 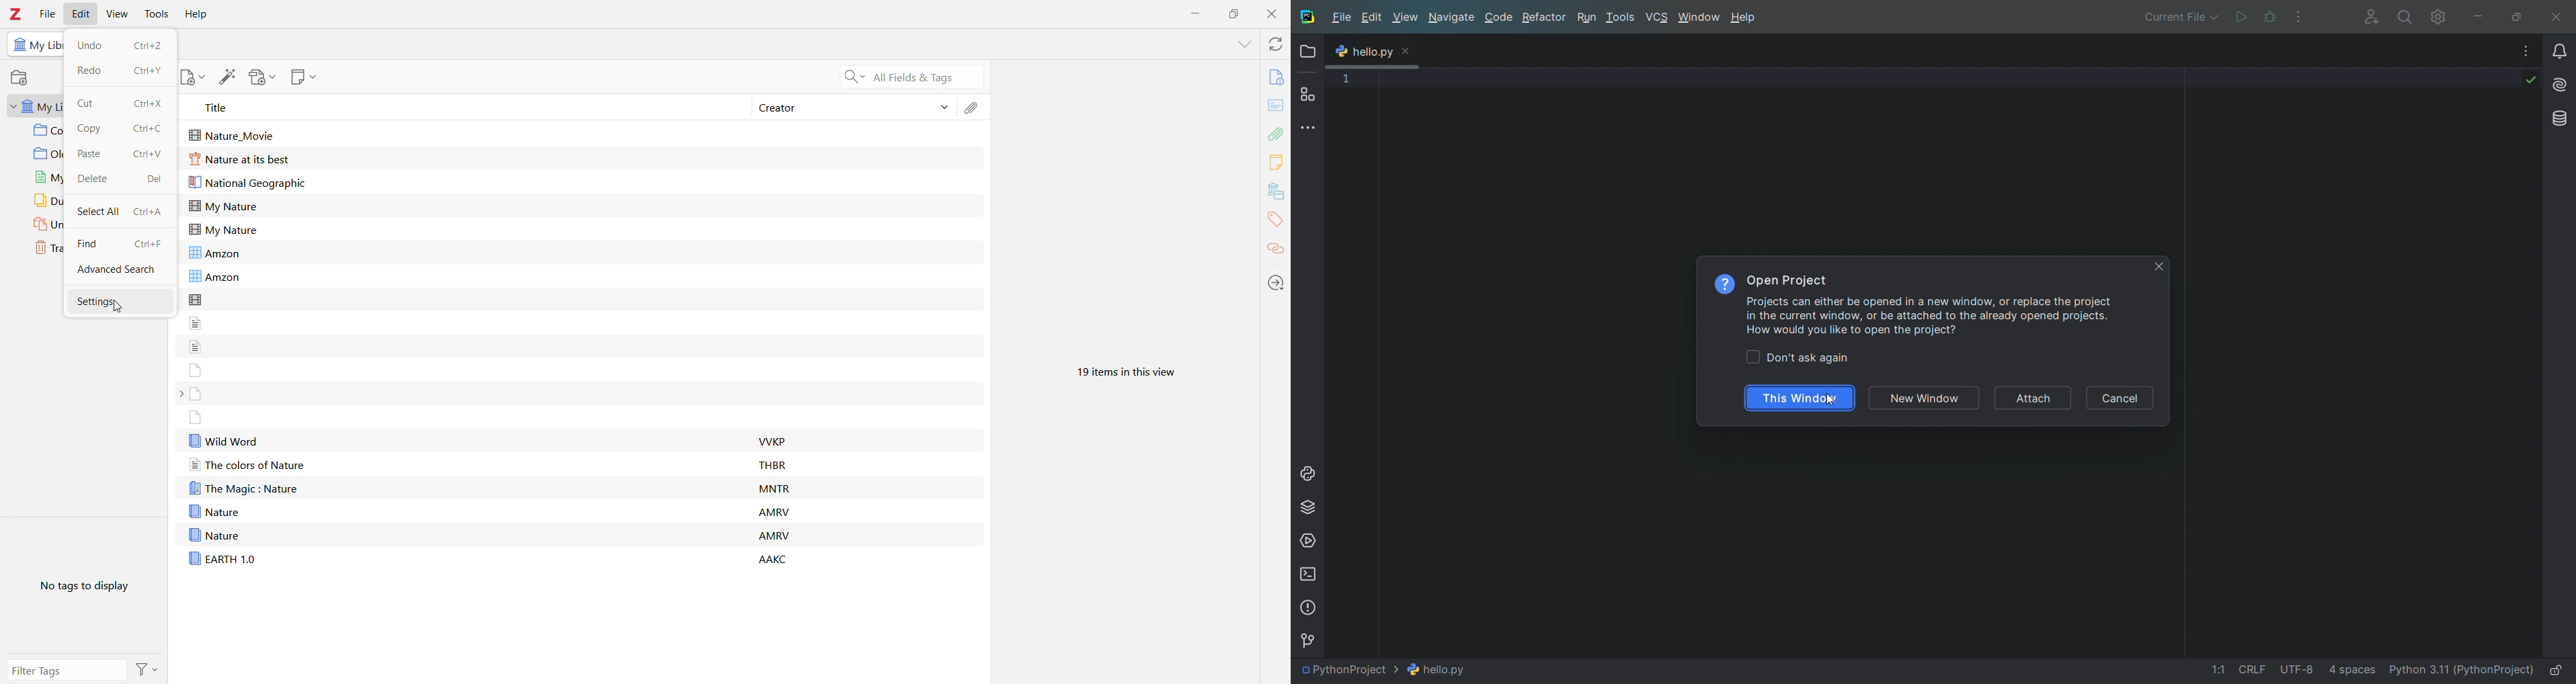 What do you see at coordinates (1275, 191) in the screenshot?
I see `Libraries and Collections` at bounding box center [1275, 191].